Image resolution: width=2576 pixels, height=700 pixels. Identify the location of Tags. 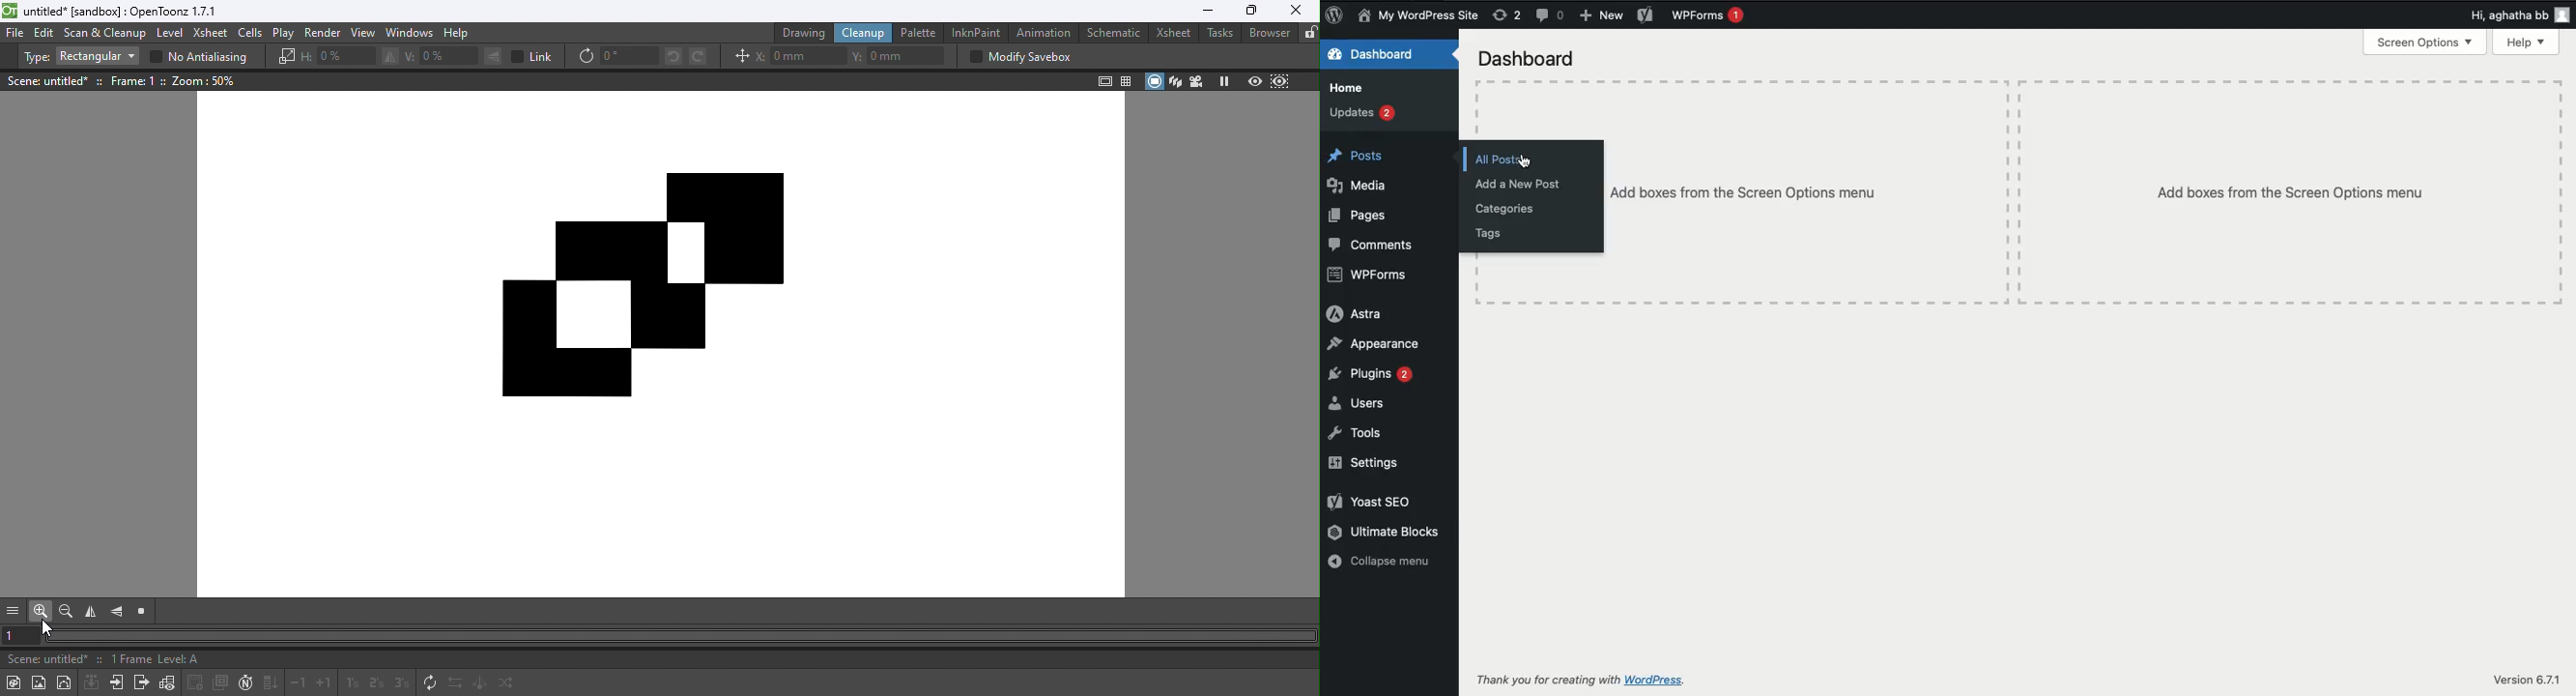
(1487, 235).